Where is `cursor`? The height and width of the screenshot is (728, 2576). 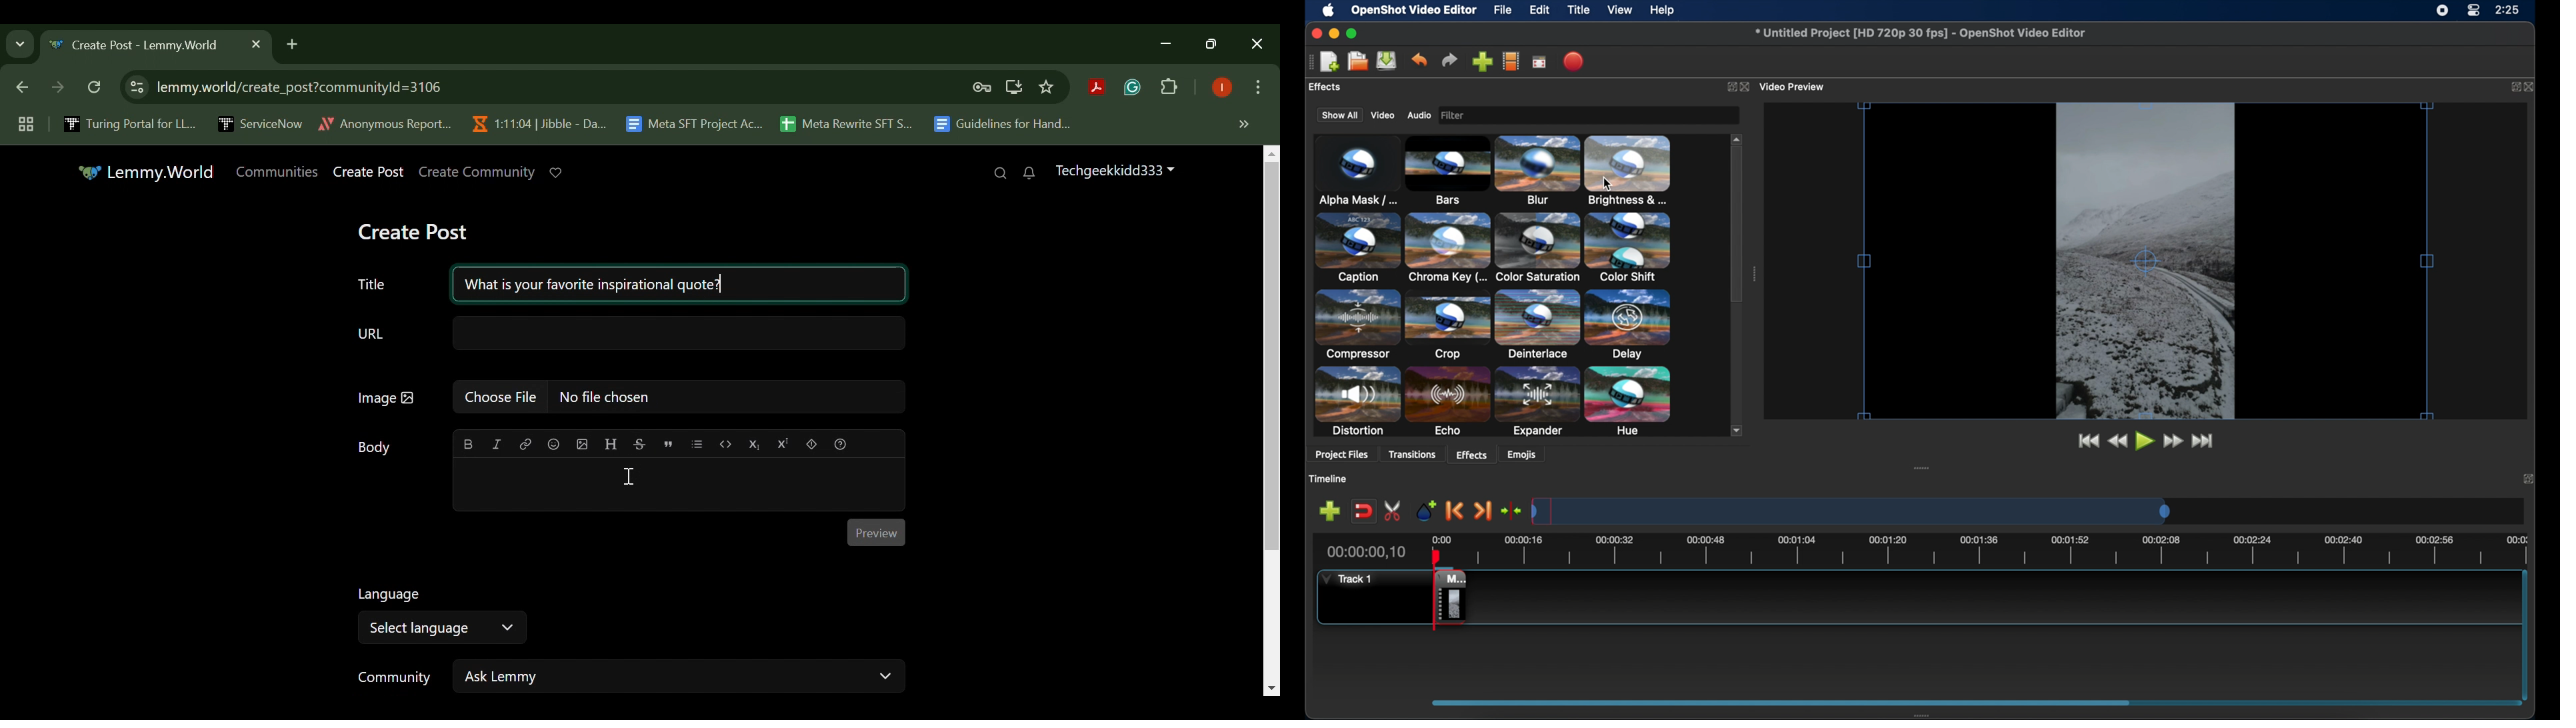 cursor is located at coordinates (1607, 184).